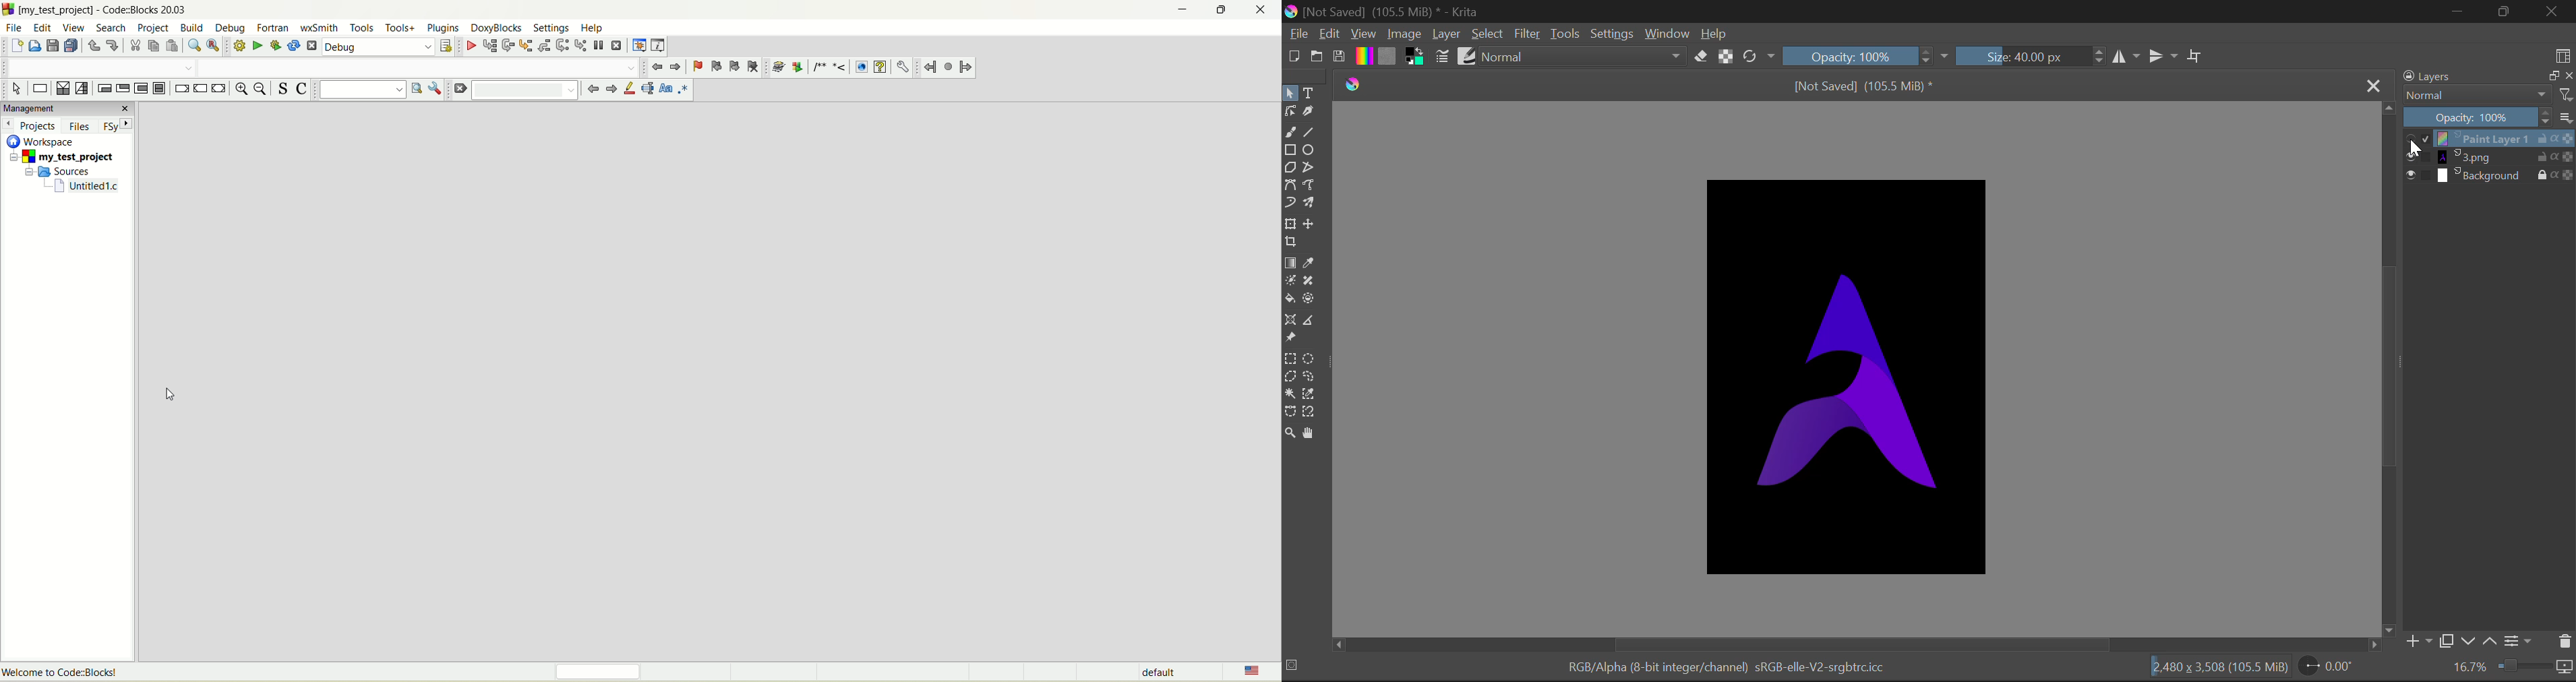 The image size is (2576, 700). What do you see at coordinates (153, 45) in the screenshot?
I see `copy` at bounding box center [153, 45].